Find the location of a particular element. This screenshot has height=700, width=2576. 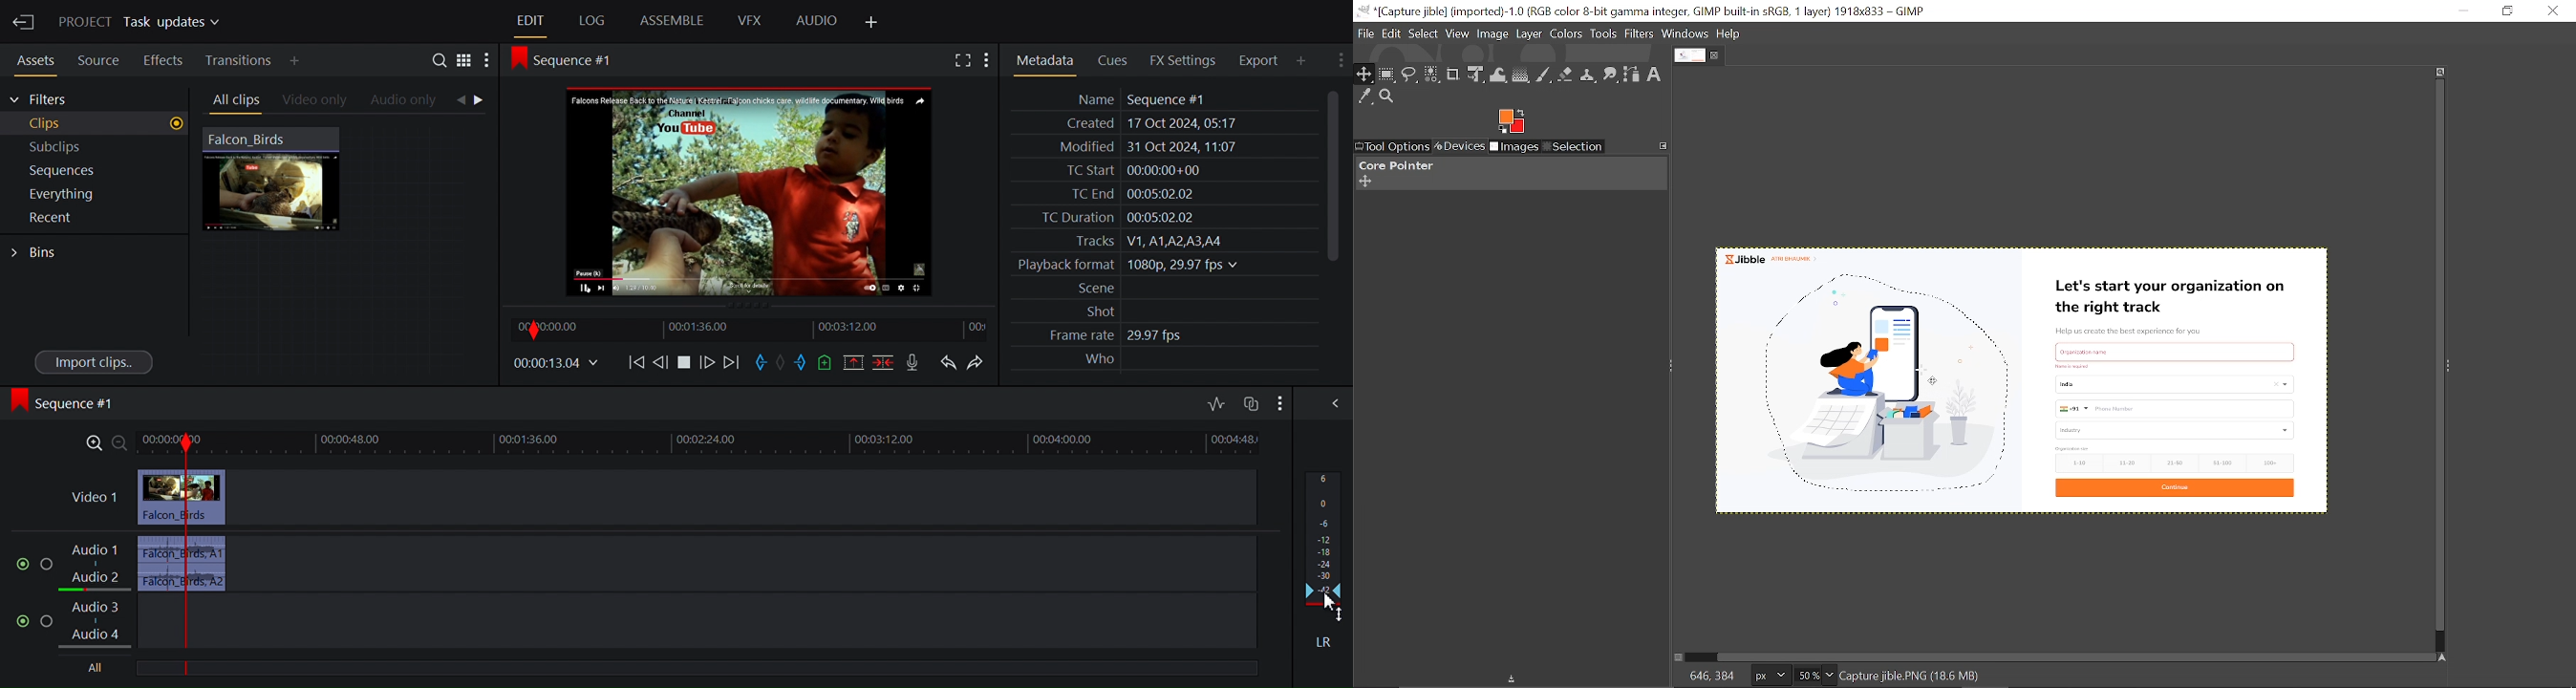

Toggle between list and tile view is located at coordinates (465, 59).